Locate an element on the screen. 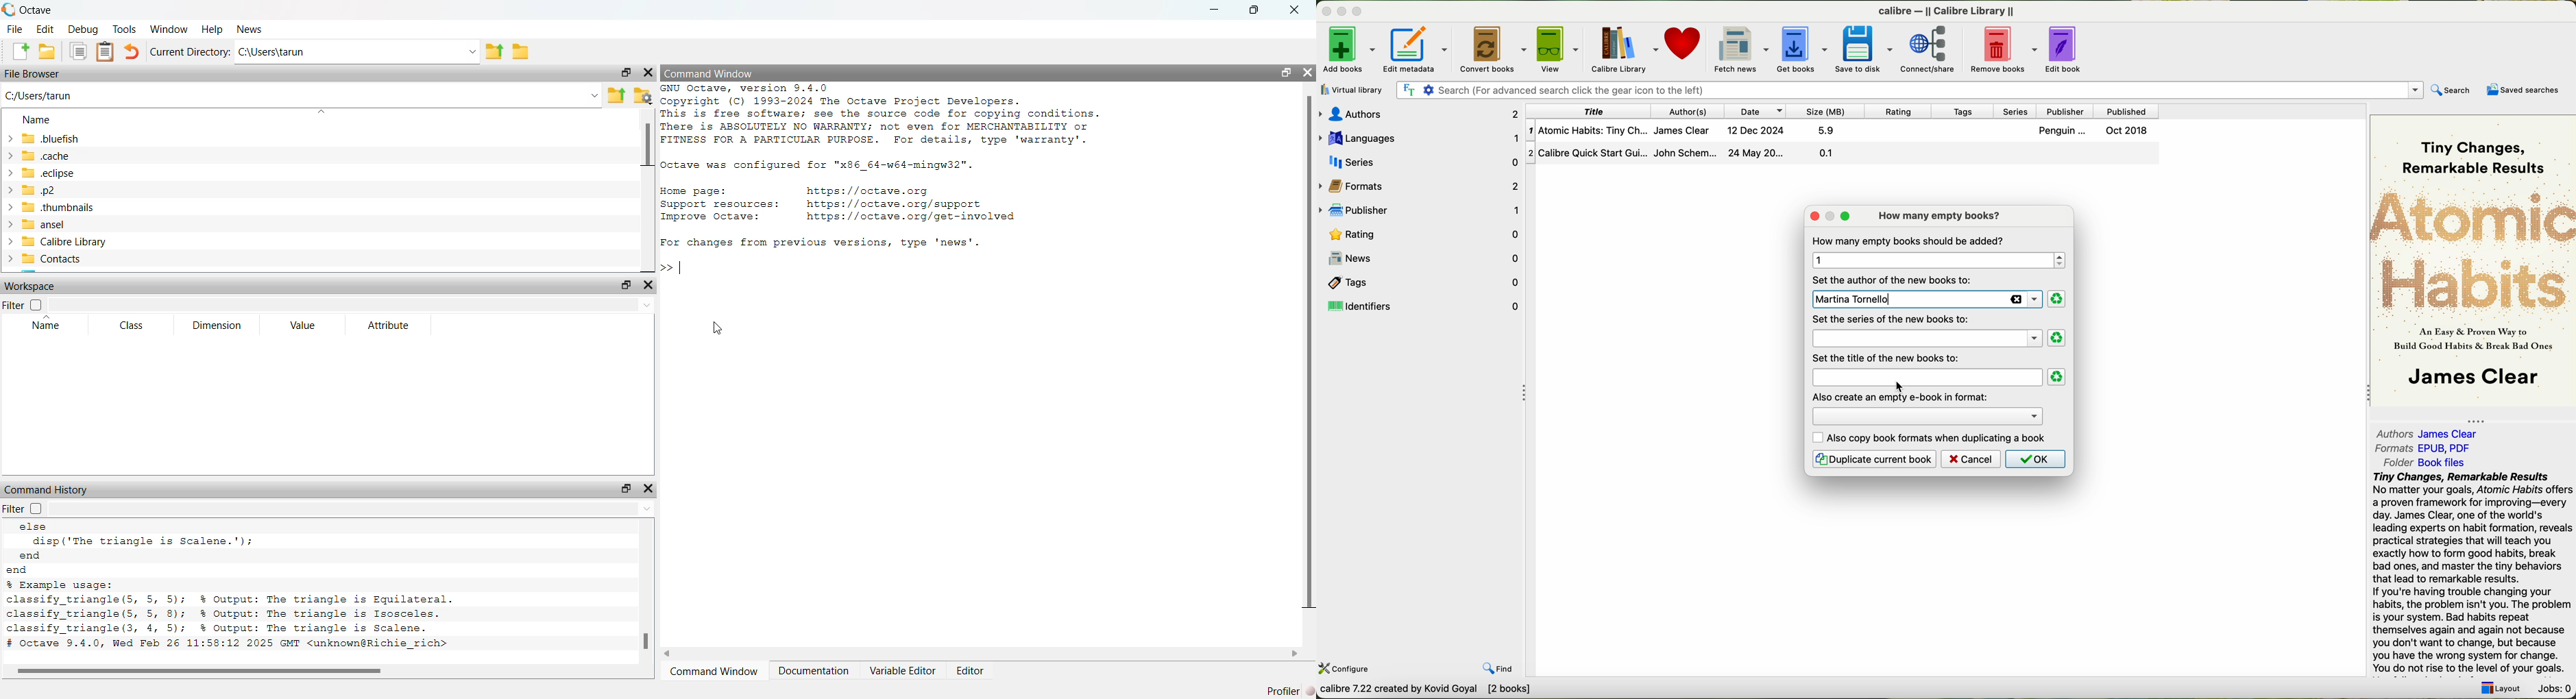 The width and height of the screenshot is (2576, 700). Name is located at coordinates (37, 119).